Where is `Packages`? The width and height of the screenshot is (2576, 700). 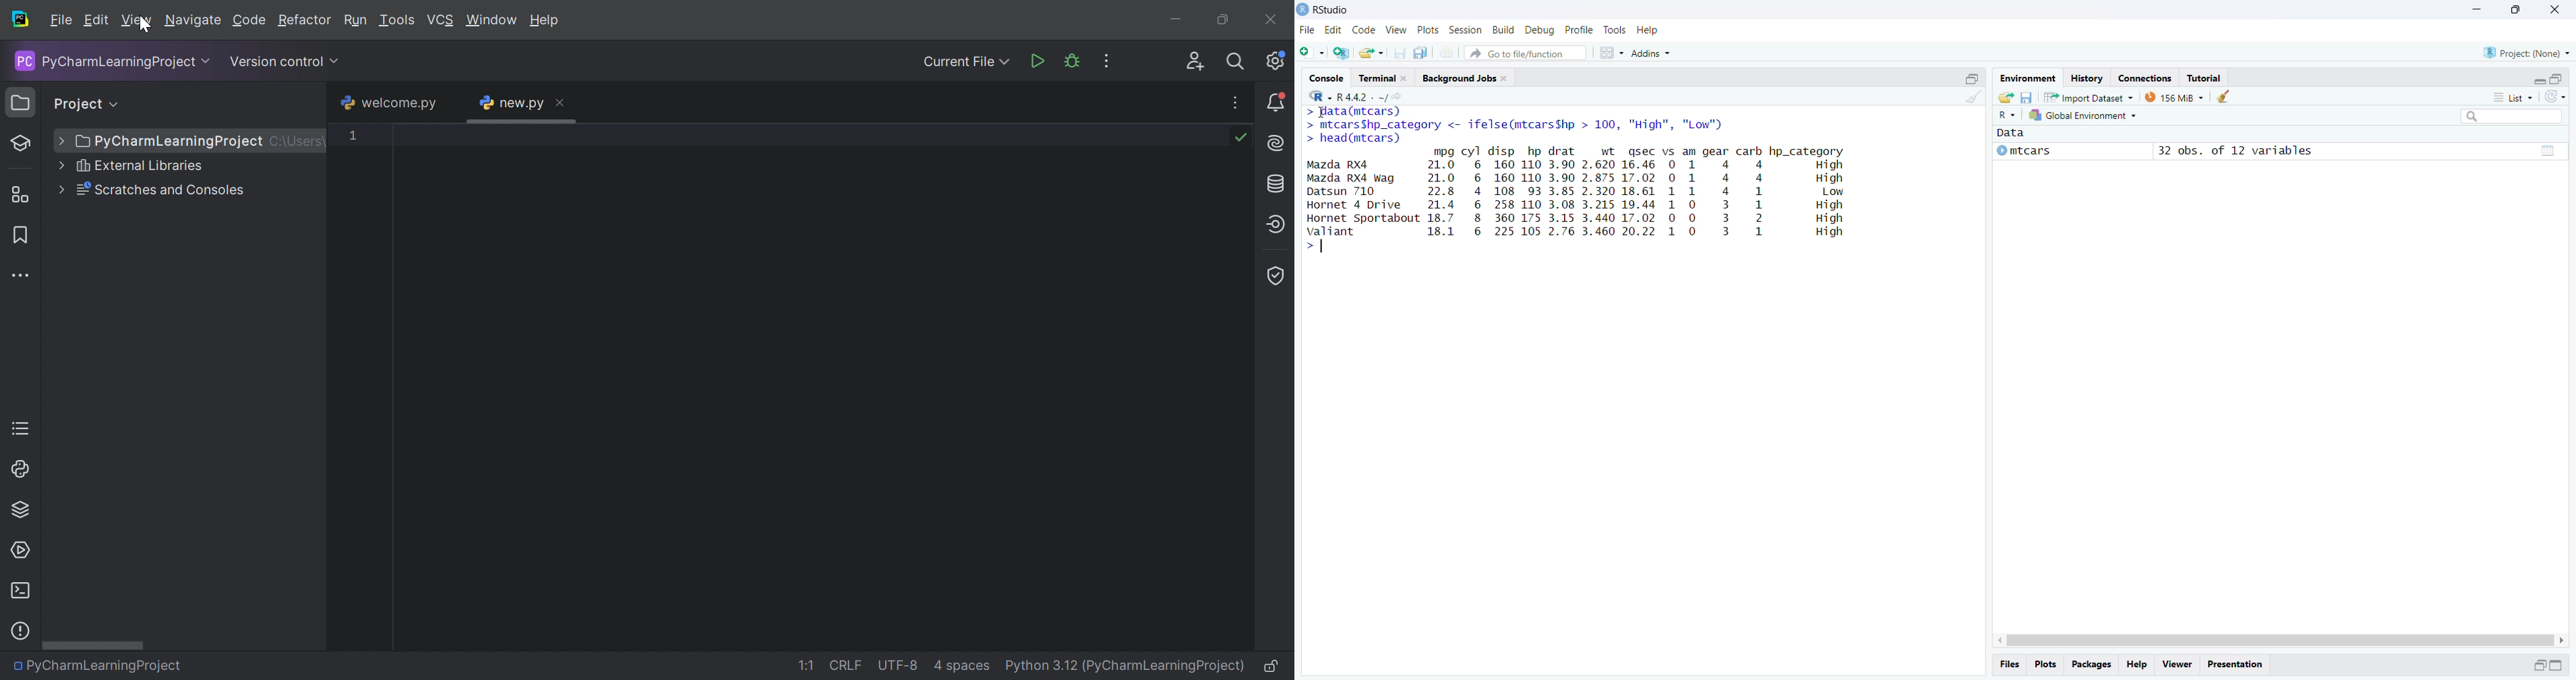
Packages is located at coordinates (2092, 665).